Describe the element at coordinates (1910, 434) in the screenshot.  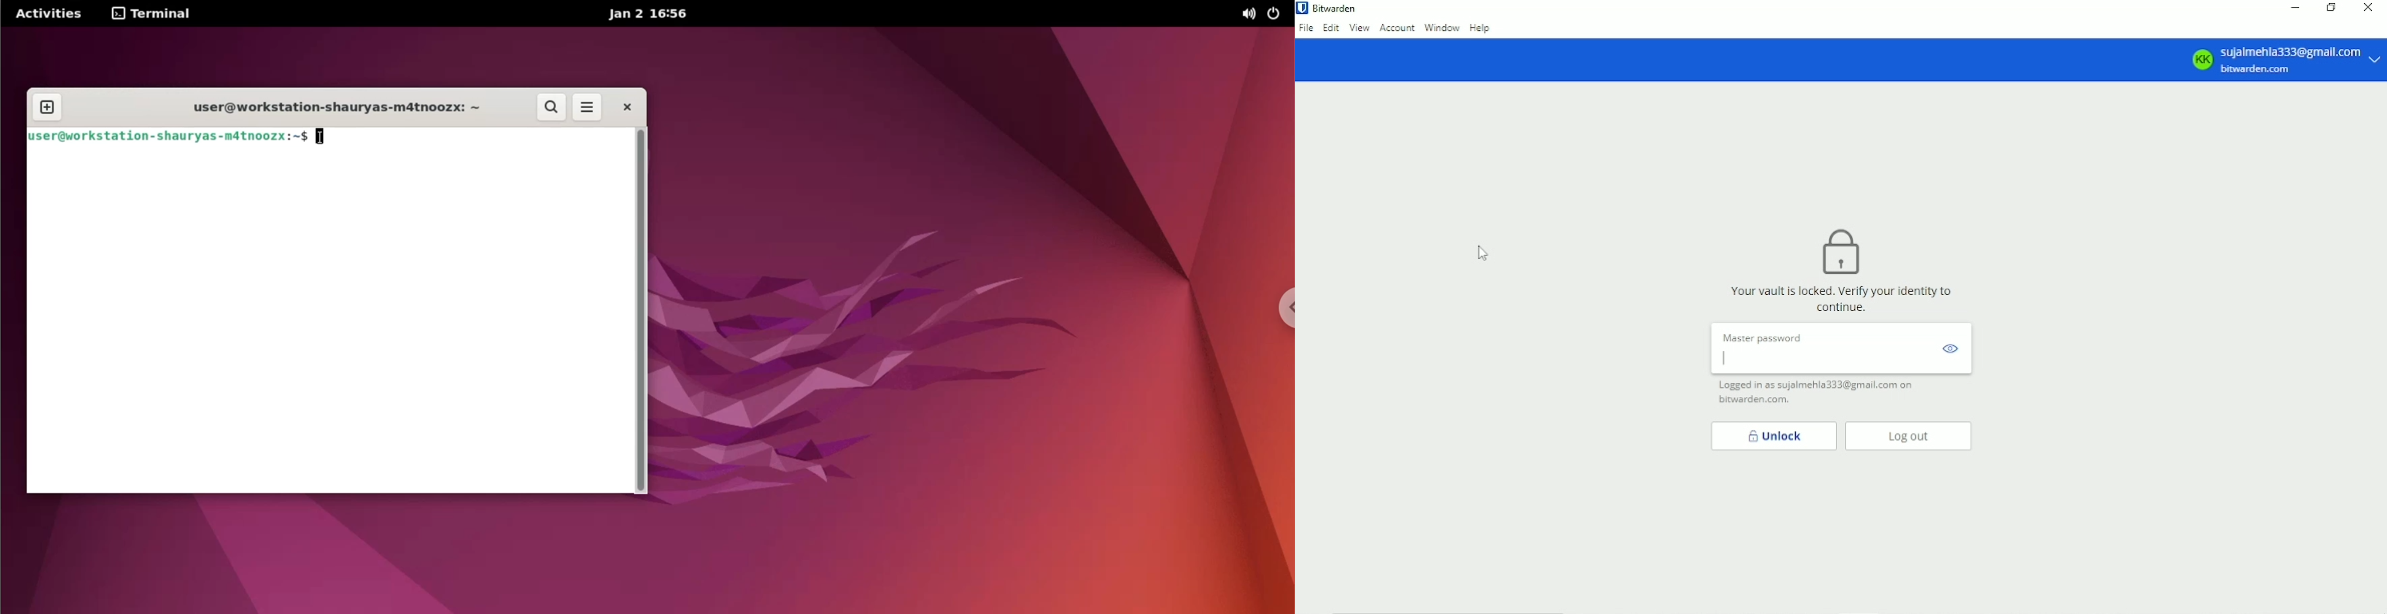
I see `Log out` at that location.